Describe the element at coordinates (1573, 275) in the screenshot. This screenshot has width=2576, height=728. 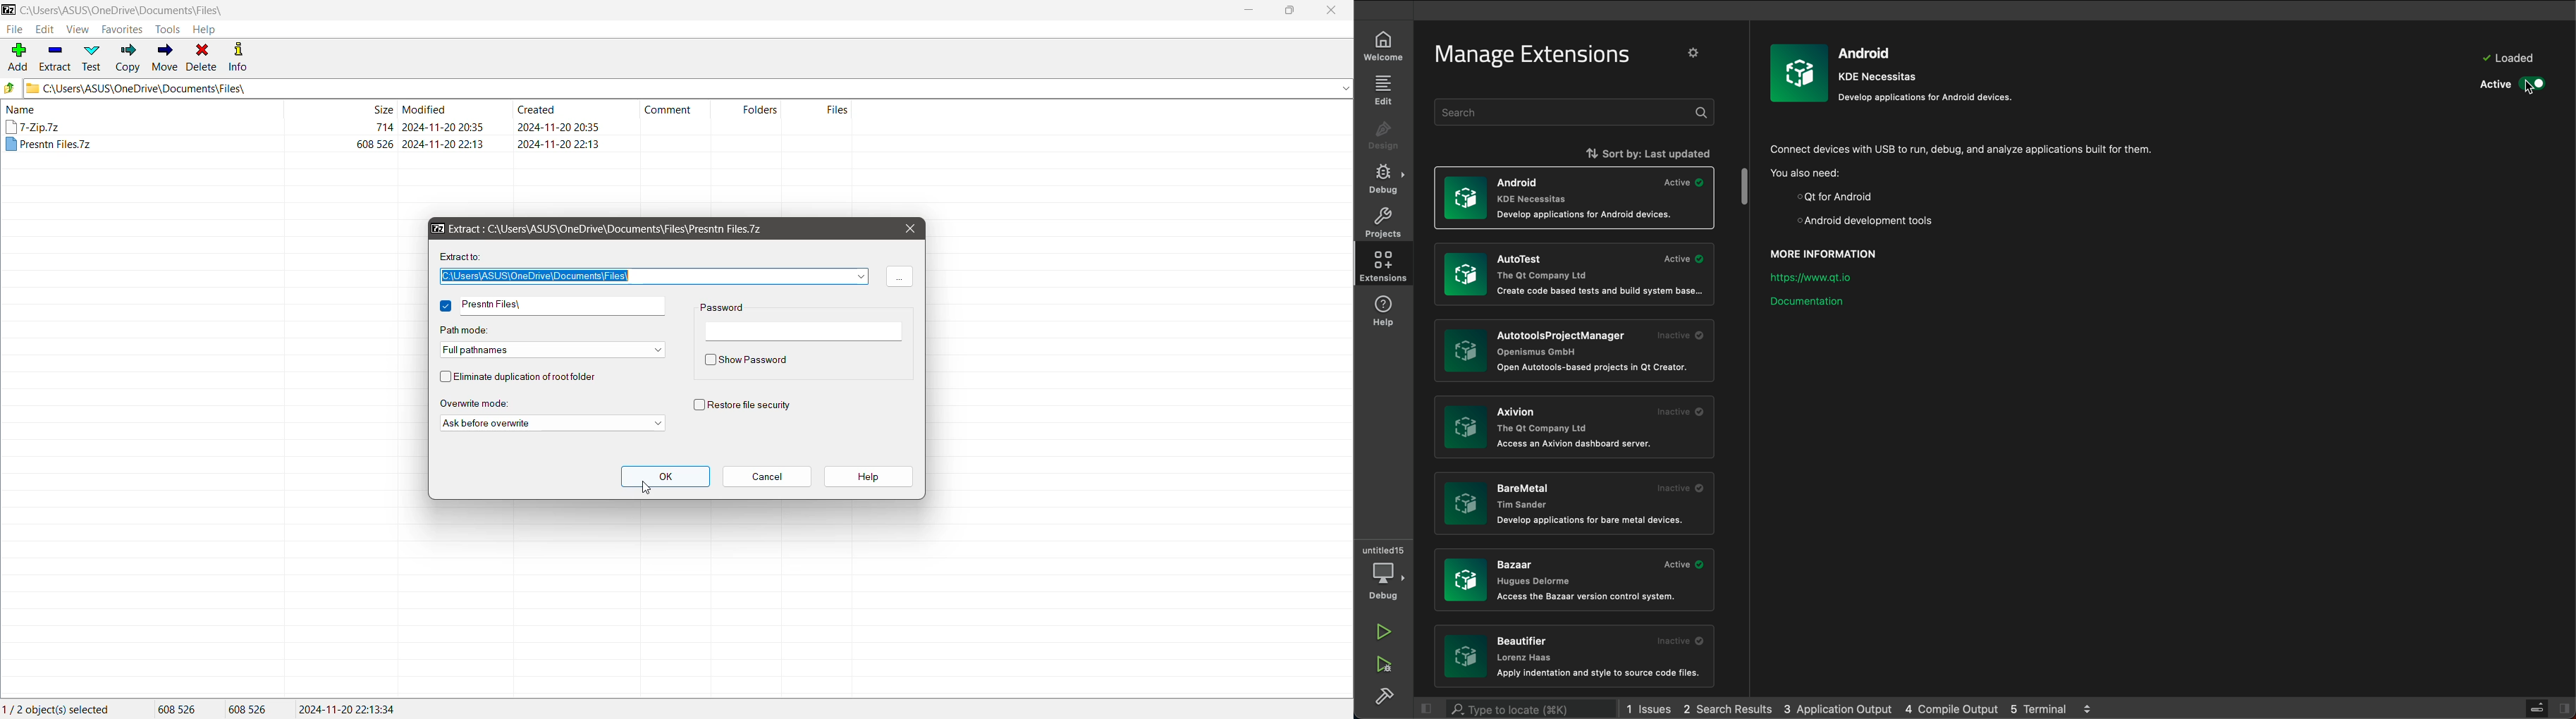
I see `extensions list` at that location.